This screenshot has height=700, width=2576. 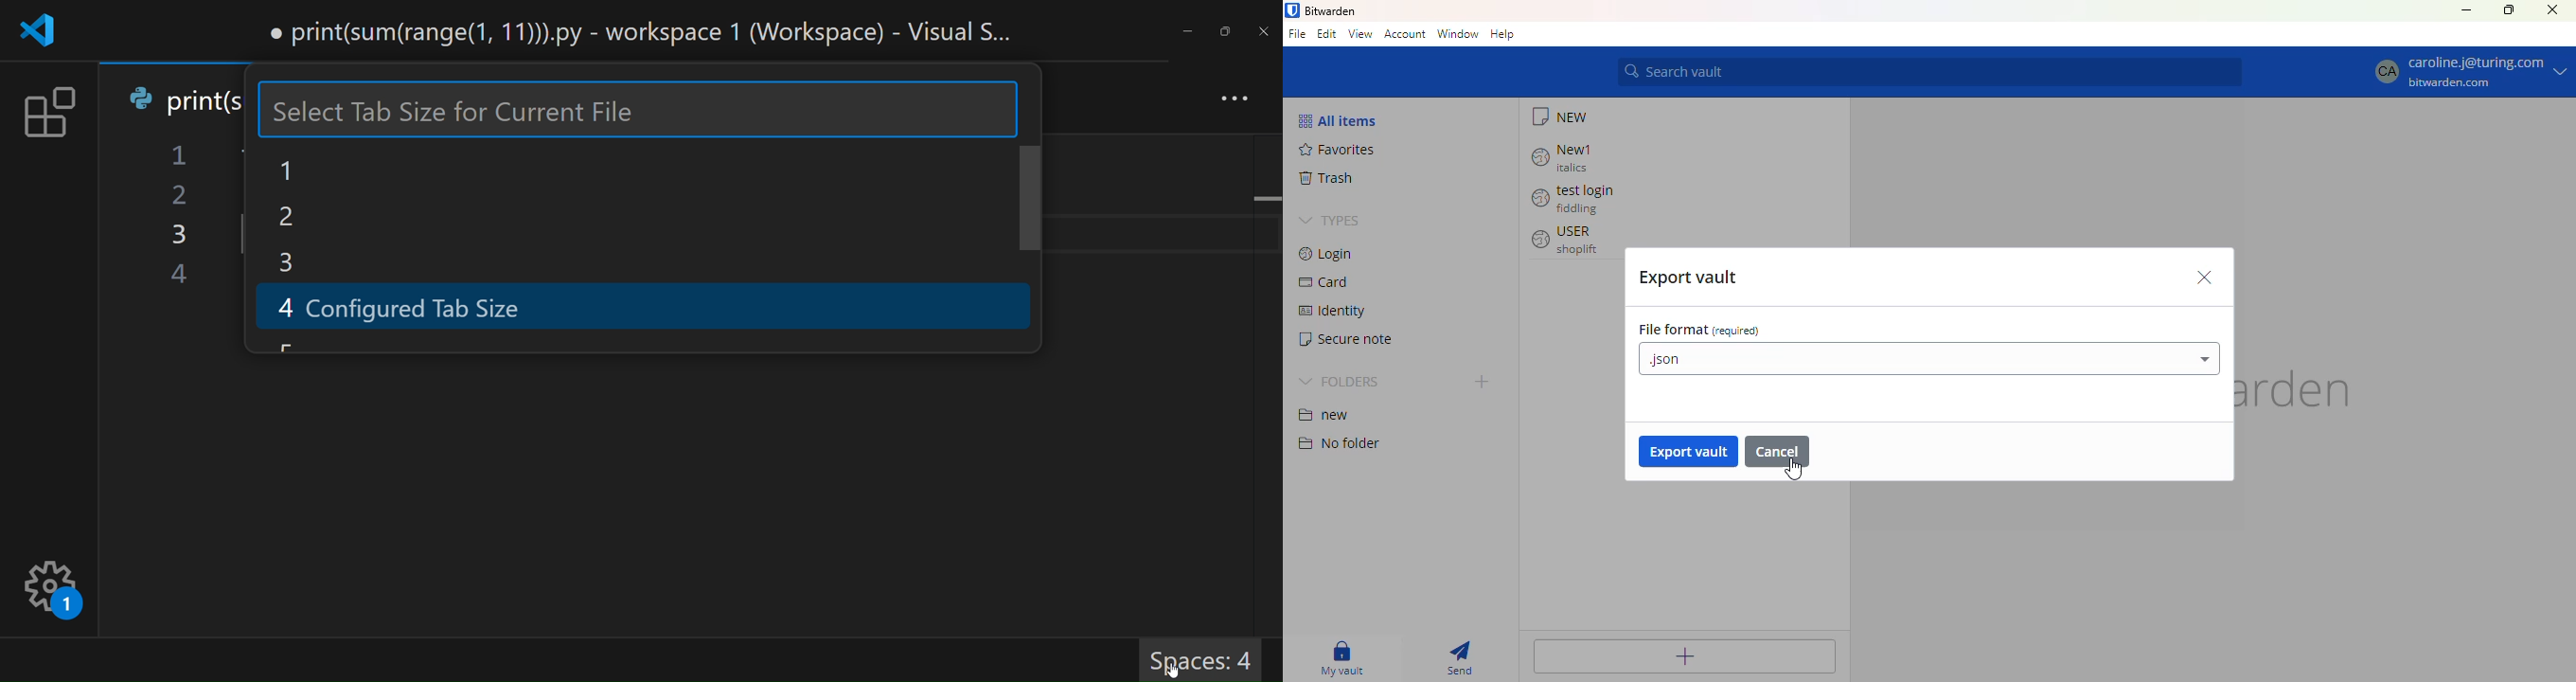 What do you see at coordinates (1331, 311) in the screenshot?
I see `identity` at bounding box center [1331, 311].